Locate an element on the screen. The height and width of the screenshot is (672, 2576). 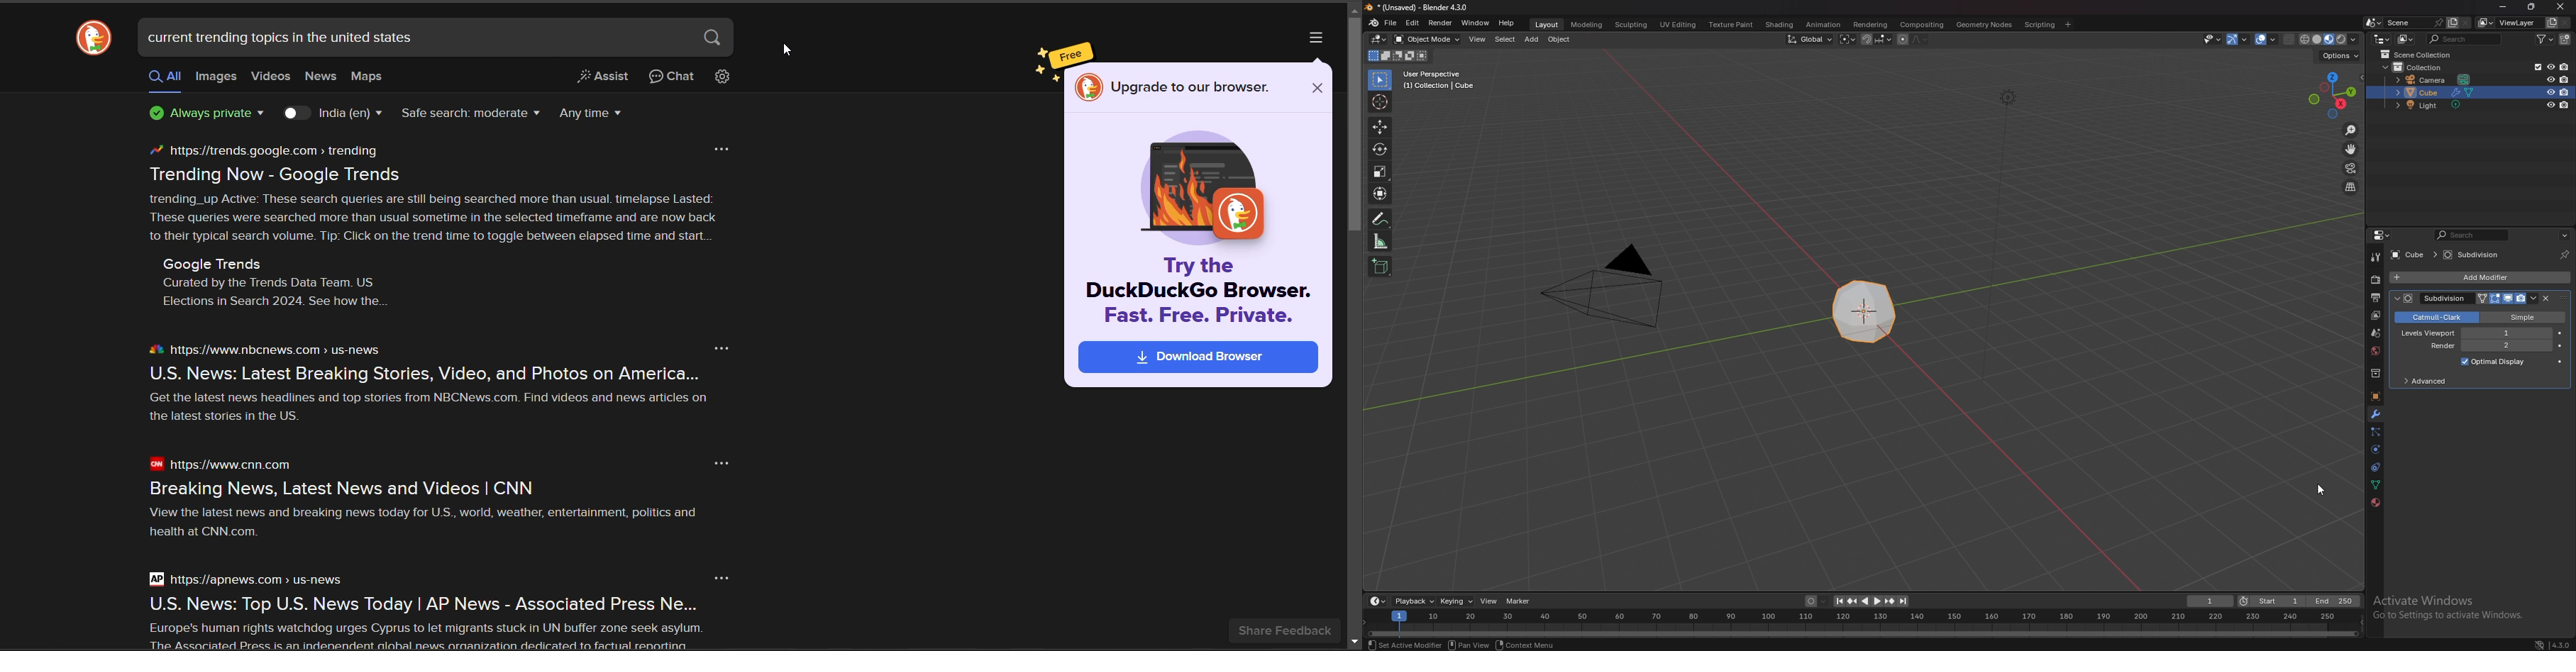
jump to keyframe is located at coordinates (1852, 601).